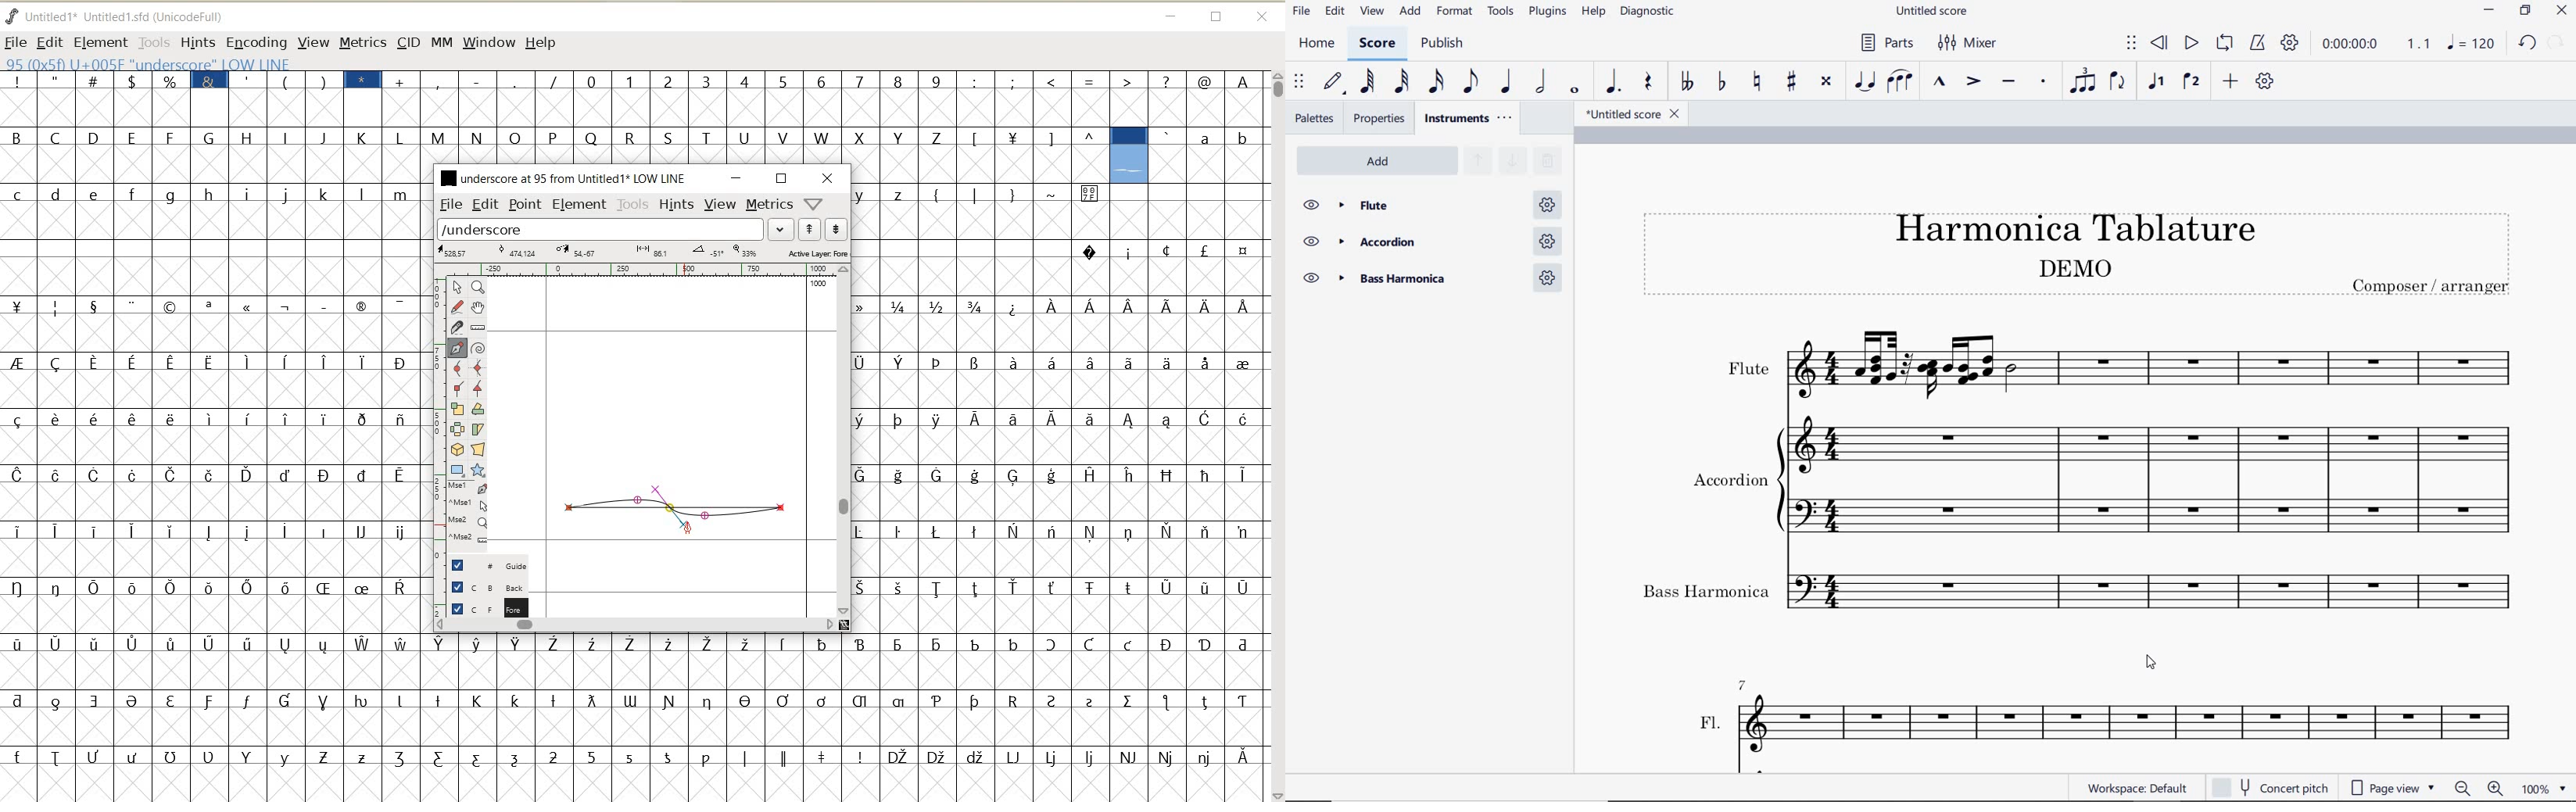 Image resolution: width=2576 pixels, height=812 pixels. What do you see at coordinates (16, 42) in the screenshot?
I see `FILE` at bounding box center [16, 42].